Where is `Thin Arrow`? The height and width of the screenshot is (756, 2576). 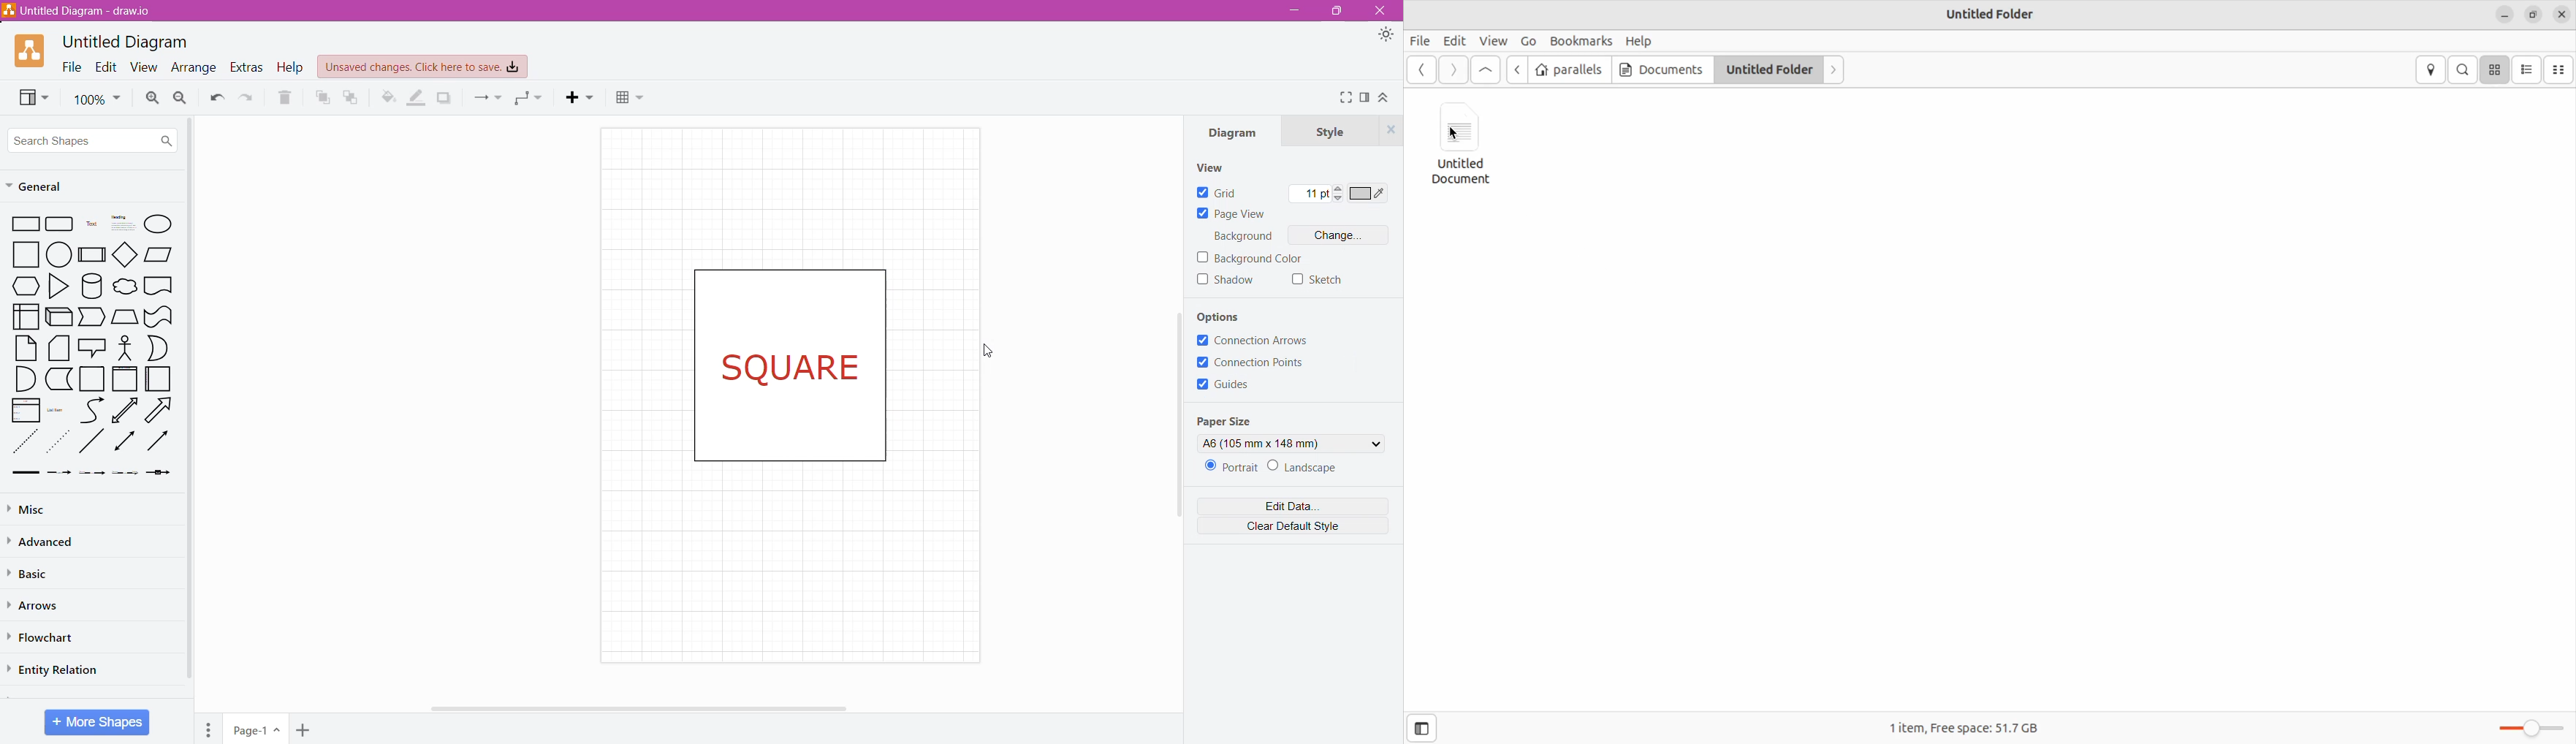 Thin Arrow is located at coordinates (91, 473).